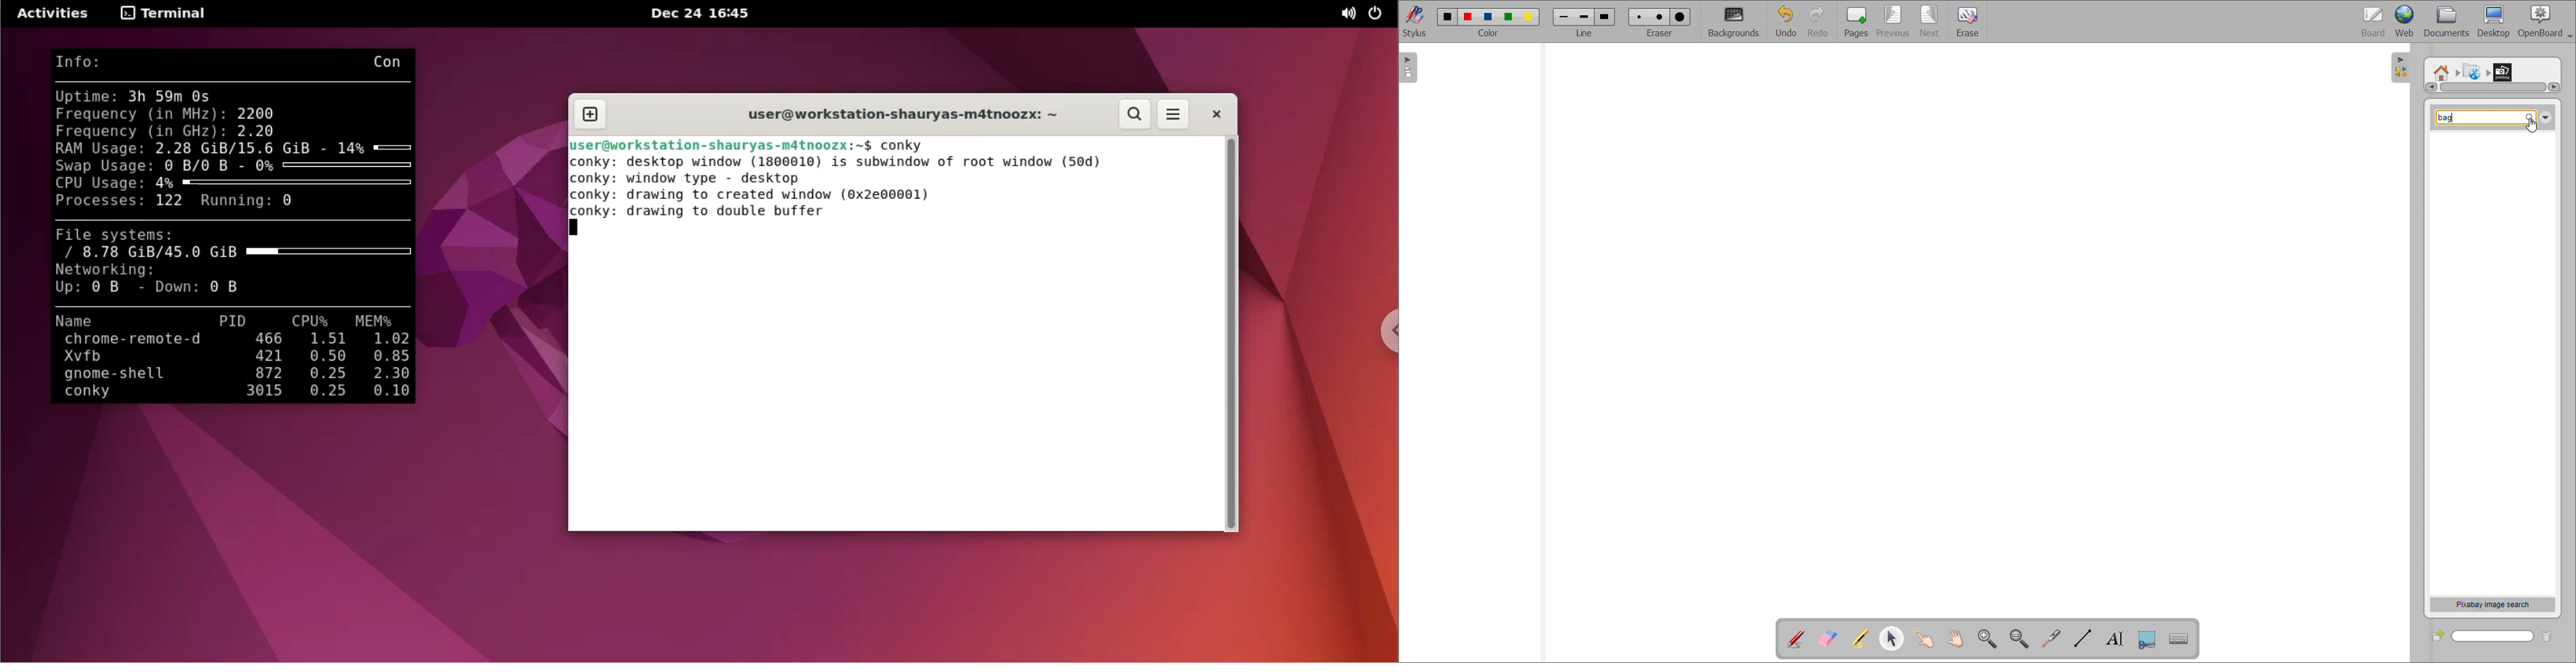  I want to click on zoom in, so click(1987, 638).